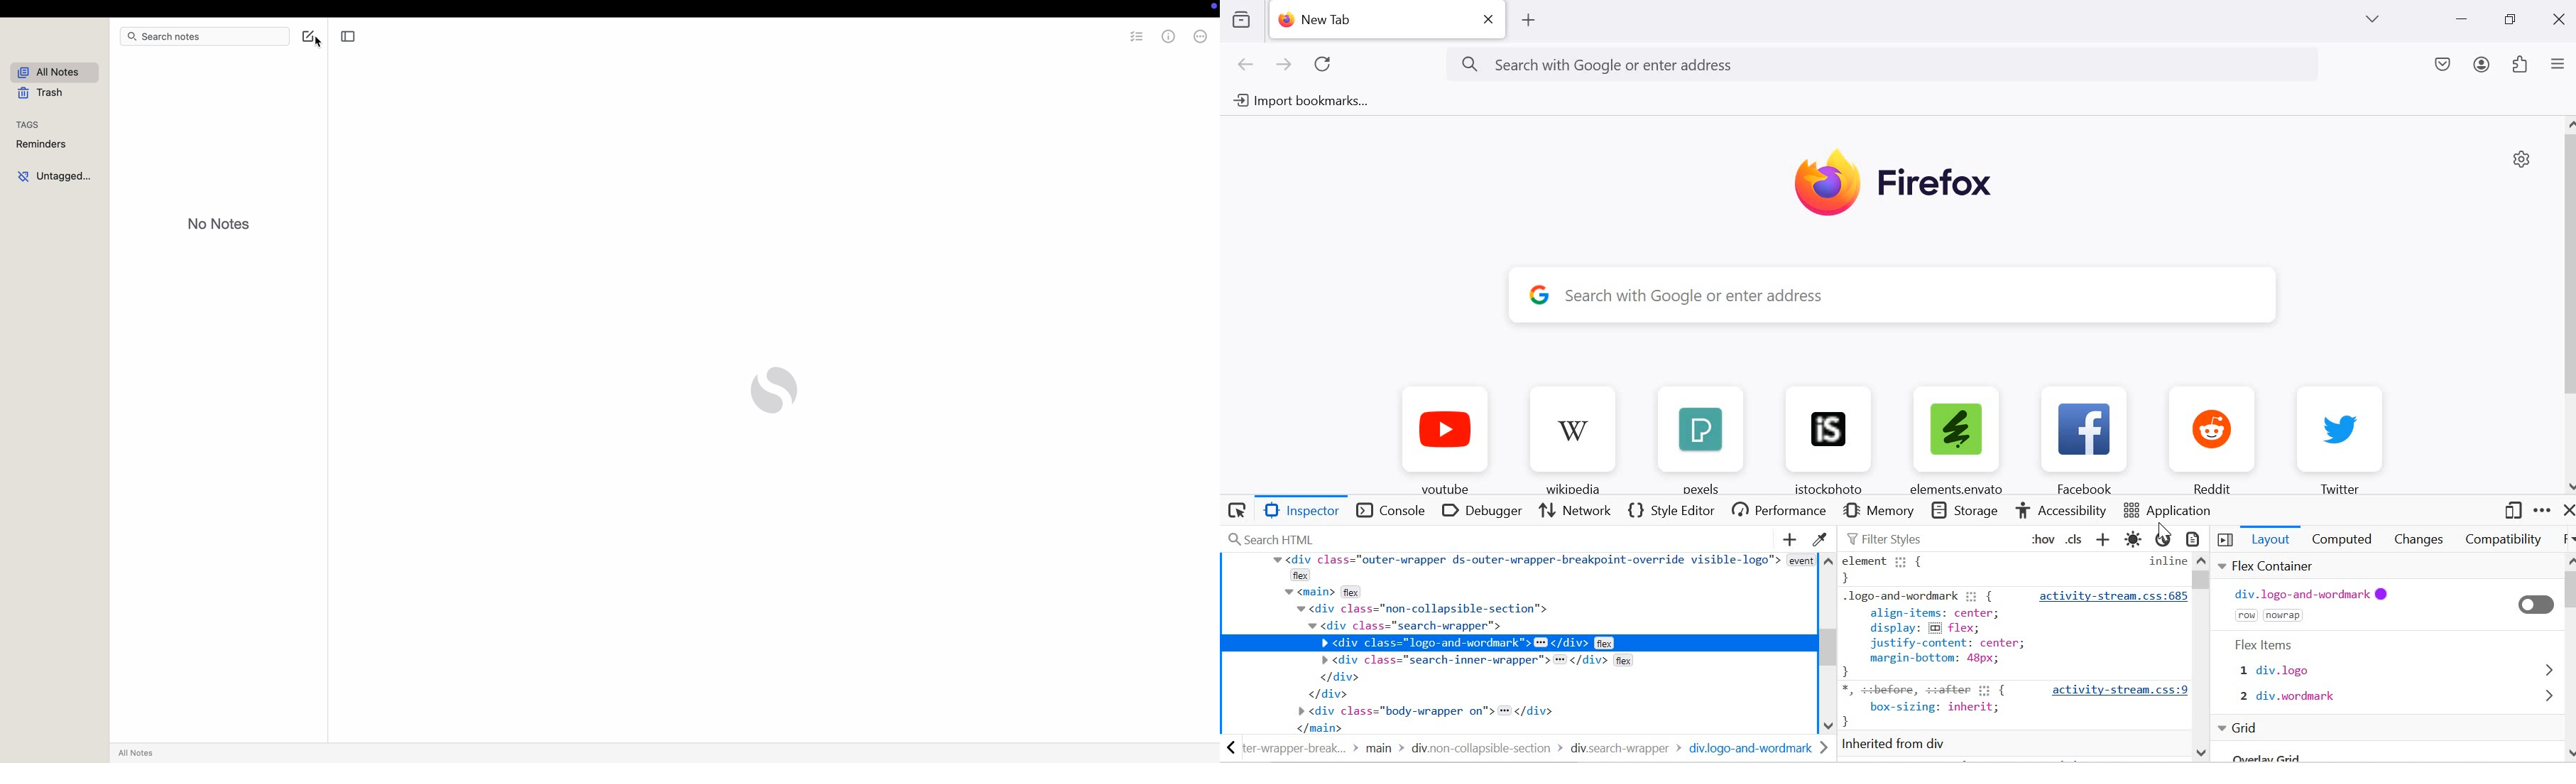 This screenshot has height=784, width=2576. Describe the element at coordinates (1526, 748) in the screenshot. I see `<ter-wrapper-break... > main > div.non-collapsible-section > div.search-wrapper > div.logo-and-wordmark >` at that location.